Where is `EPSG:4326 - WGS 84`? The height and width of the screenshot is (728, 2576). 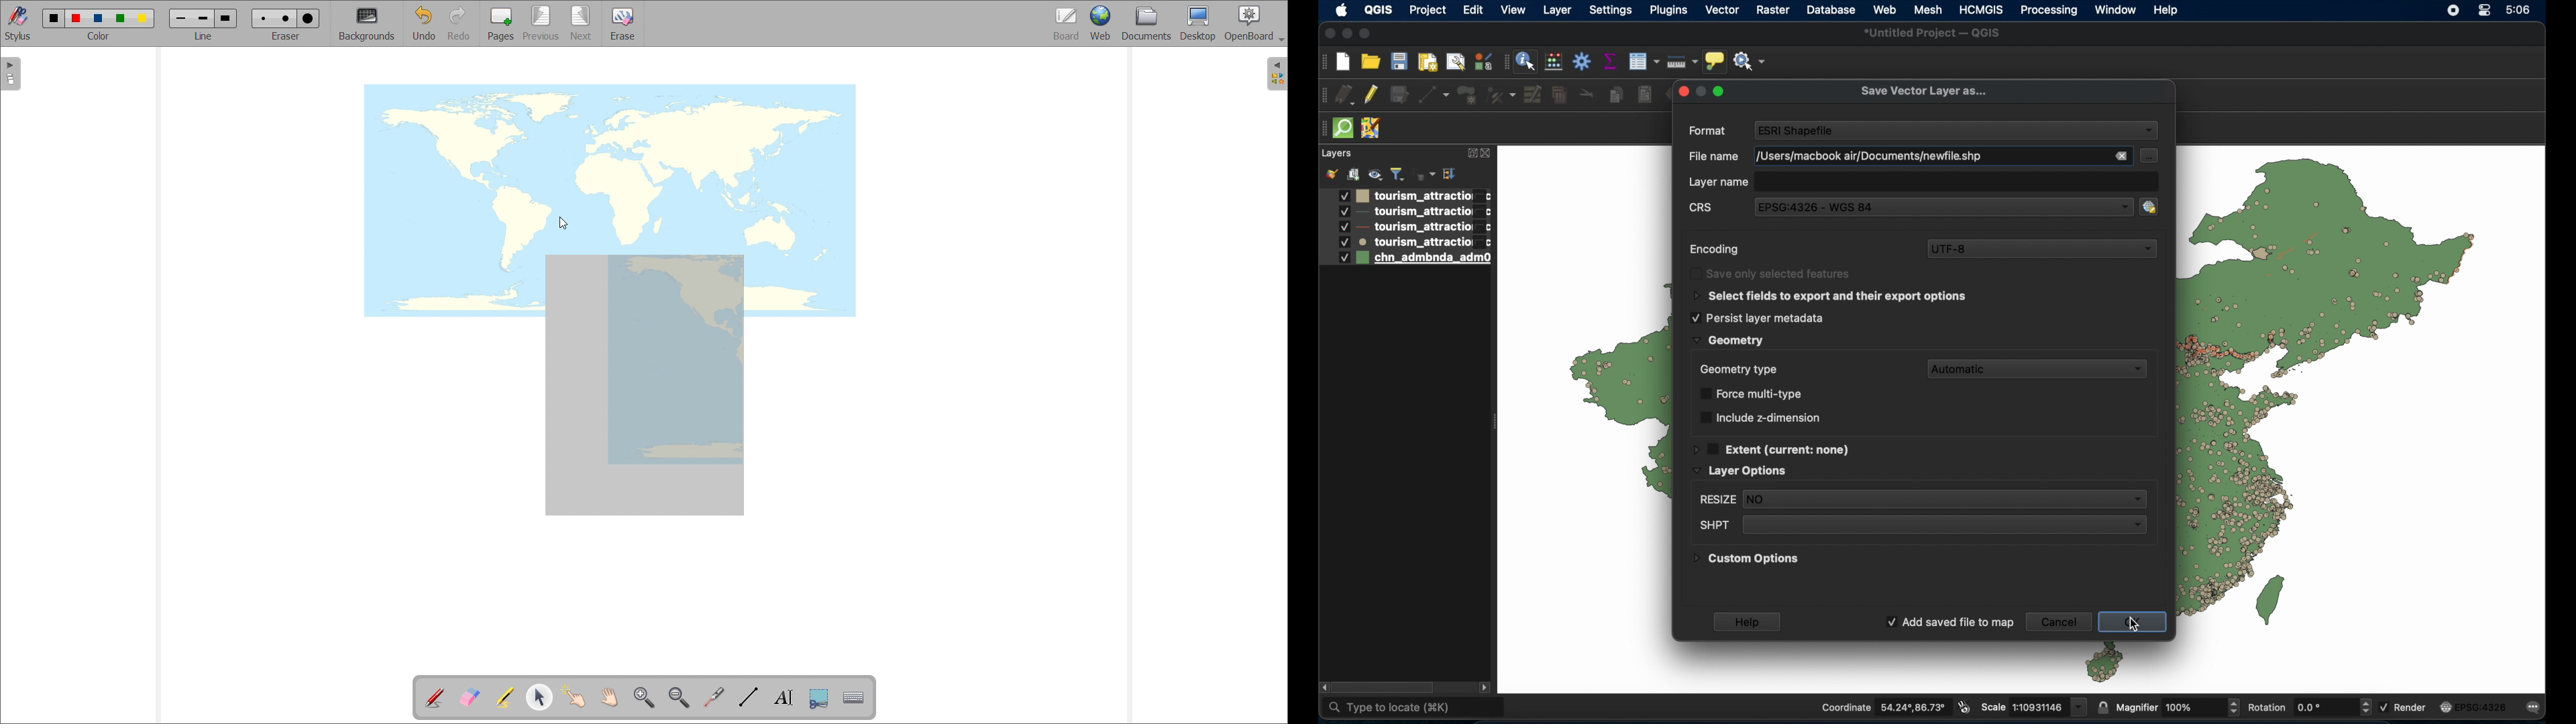
EPSG:4326 - WGS 84 is located at coordinates (1821, 206).